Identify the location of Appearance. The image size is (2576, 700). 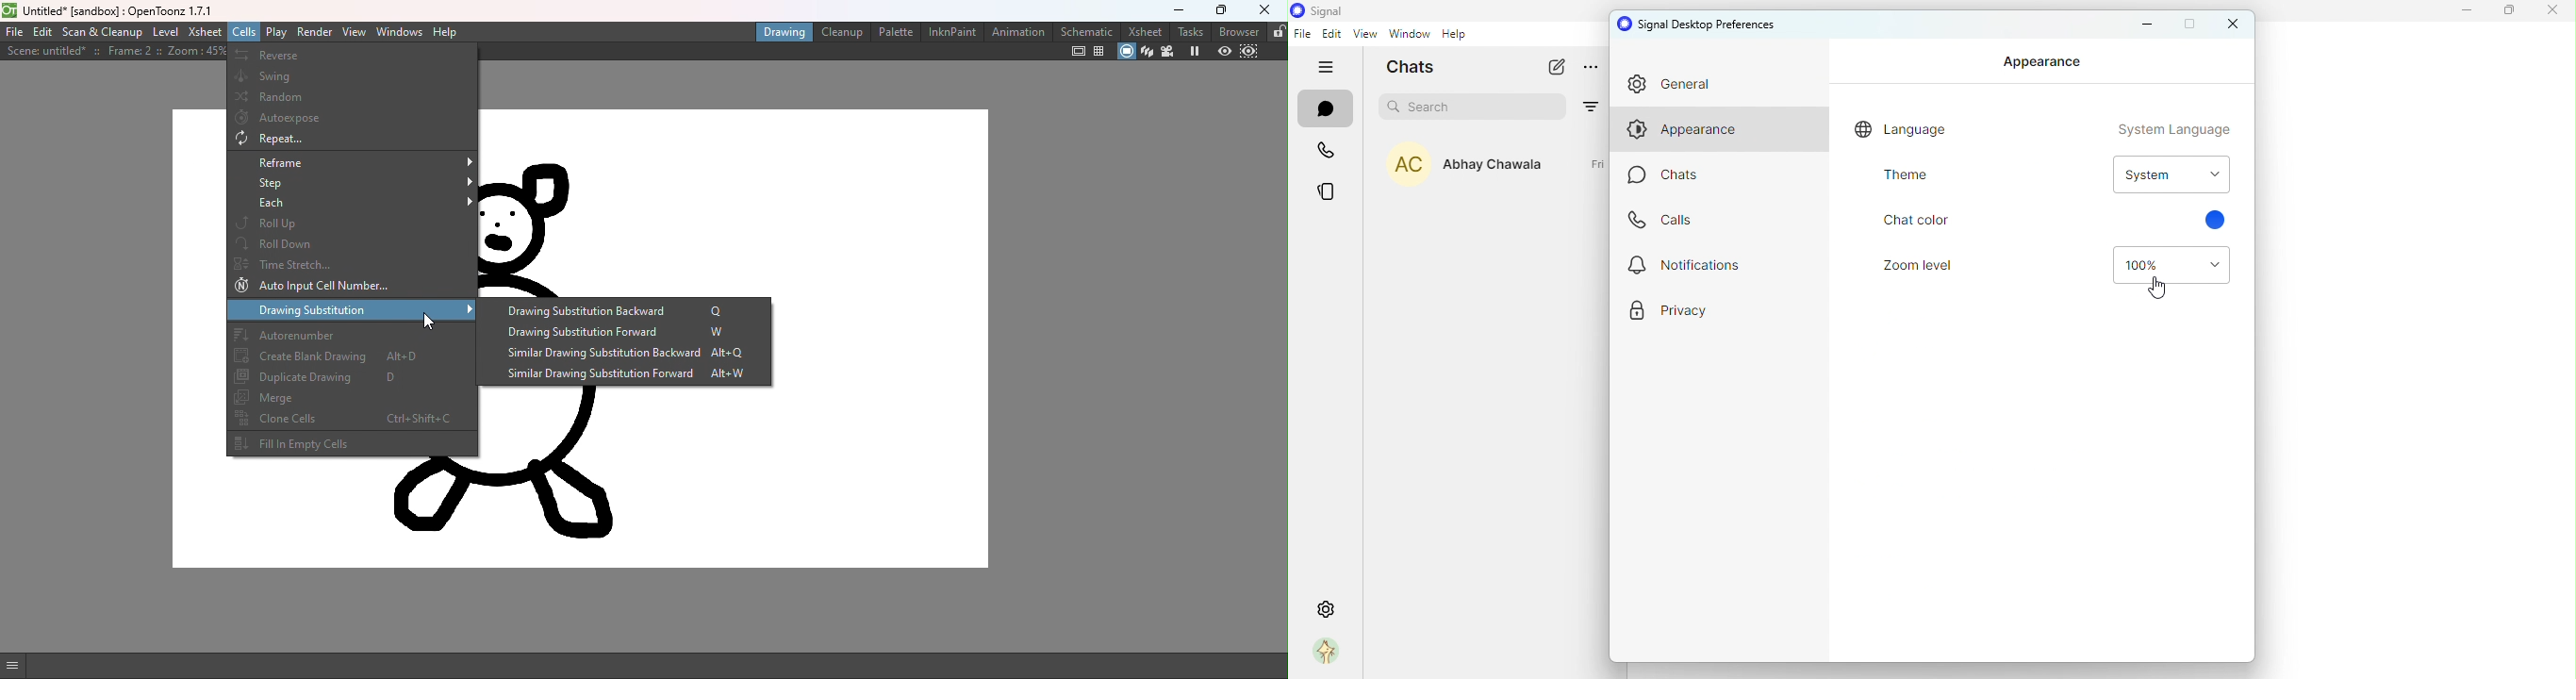
(2043, 63).